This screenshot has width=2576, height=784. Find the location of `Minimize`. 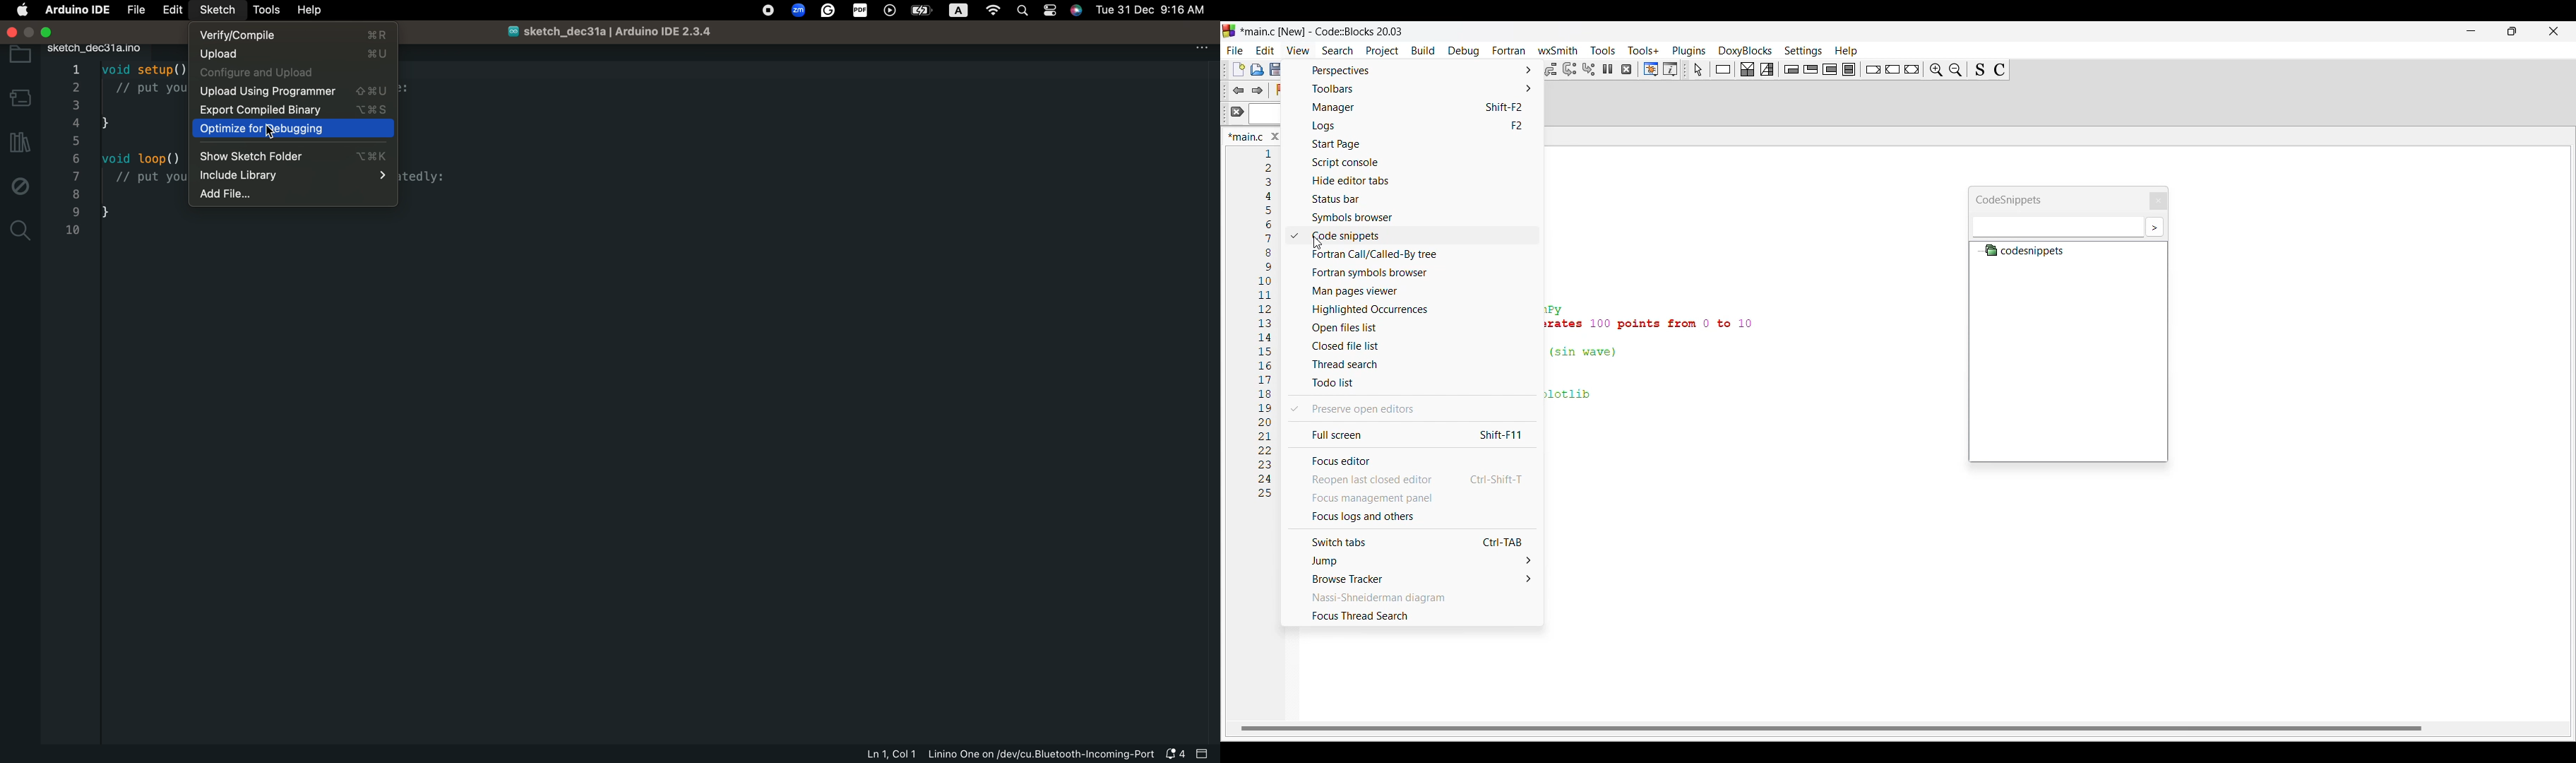

Minimize is located at coordinates (2471, 30).